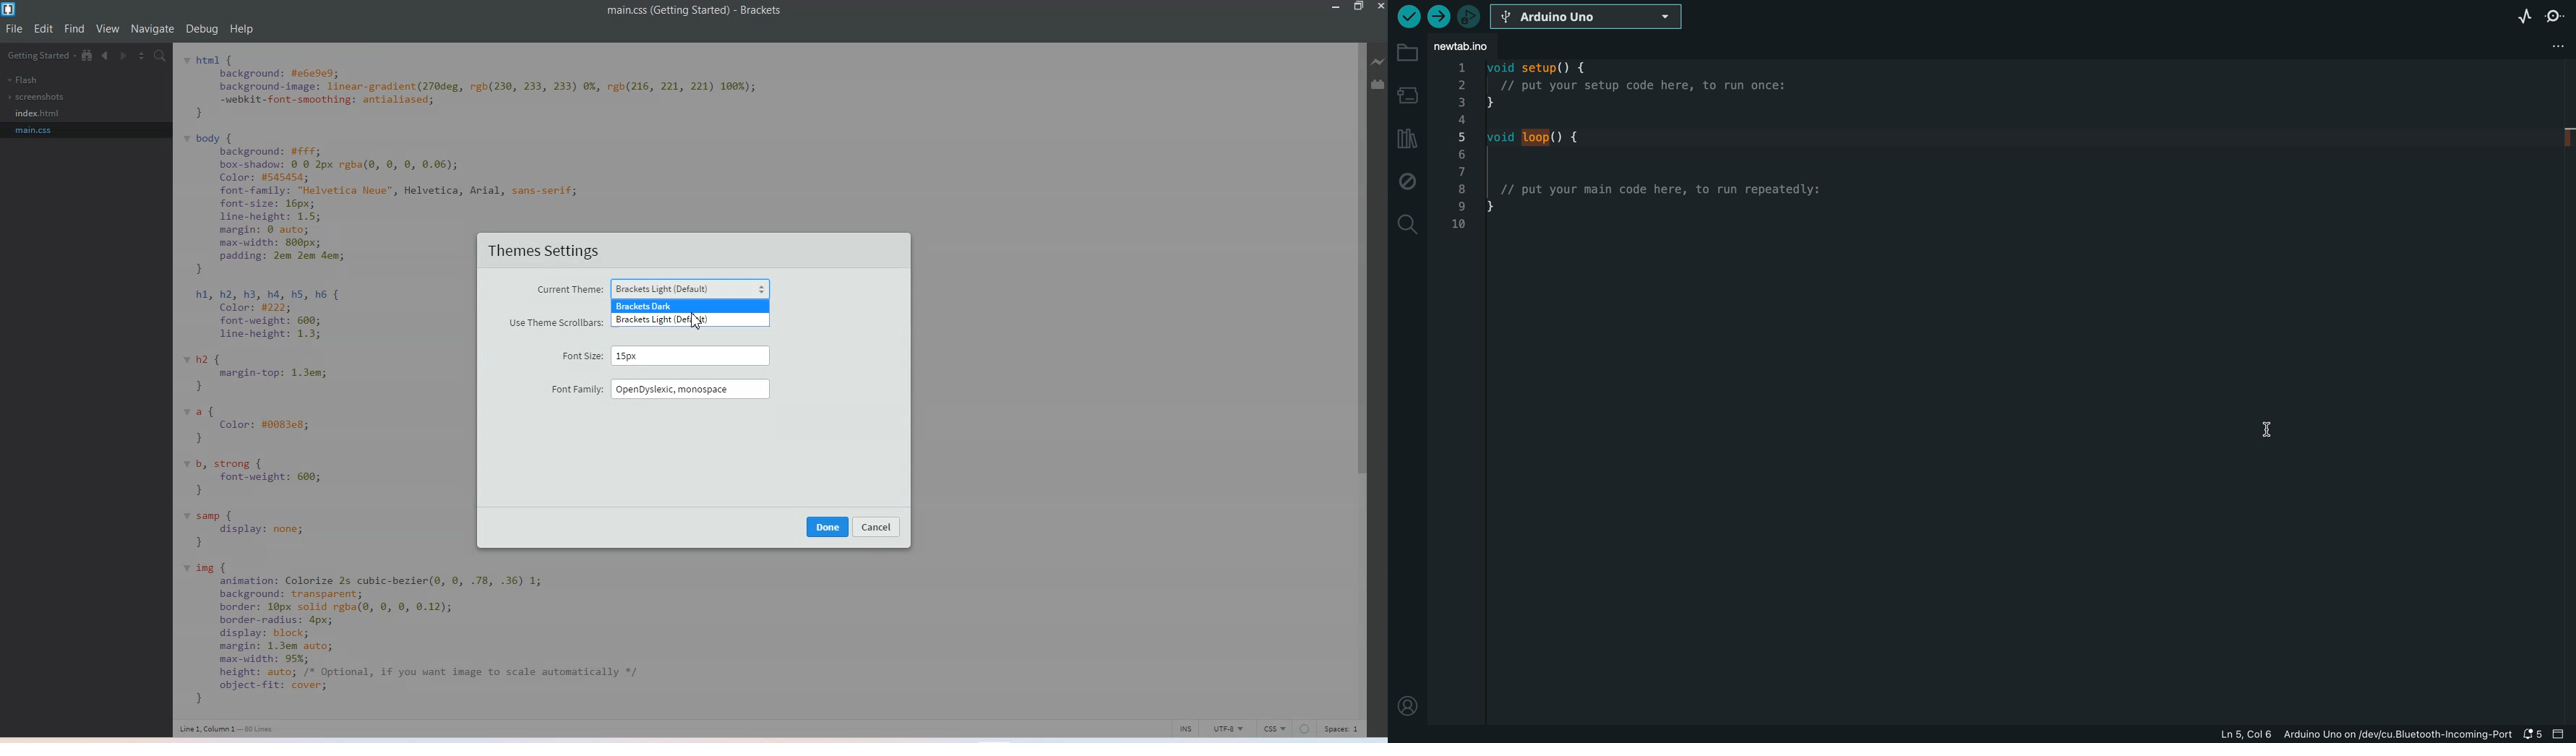 This screenshot has width=2576, height=756. Describe the element at coordinates (40, 112) in the screenshot. I see `Index.css` at that location.